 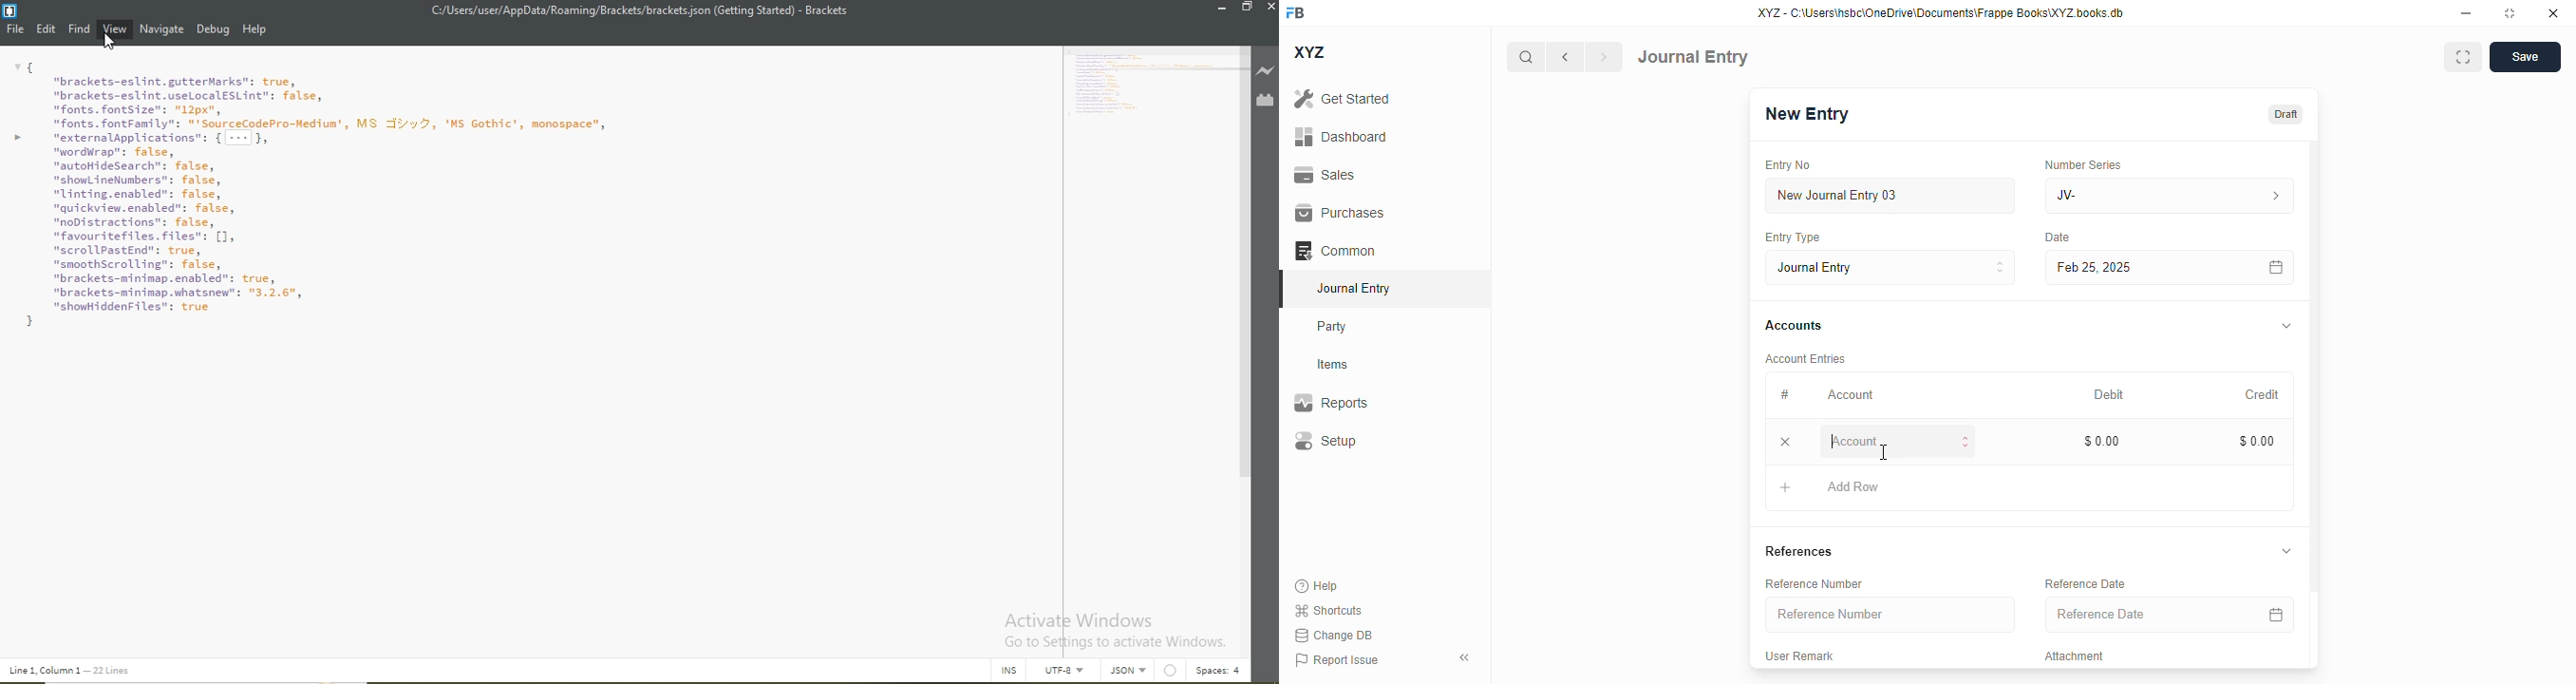 What do you see at coordinates (1131, 671) in the screenshot?
I see `json` at bounding box center [1131, 671].